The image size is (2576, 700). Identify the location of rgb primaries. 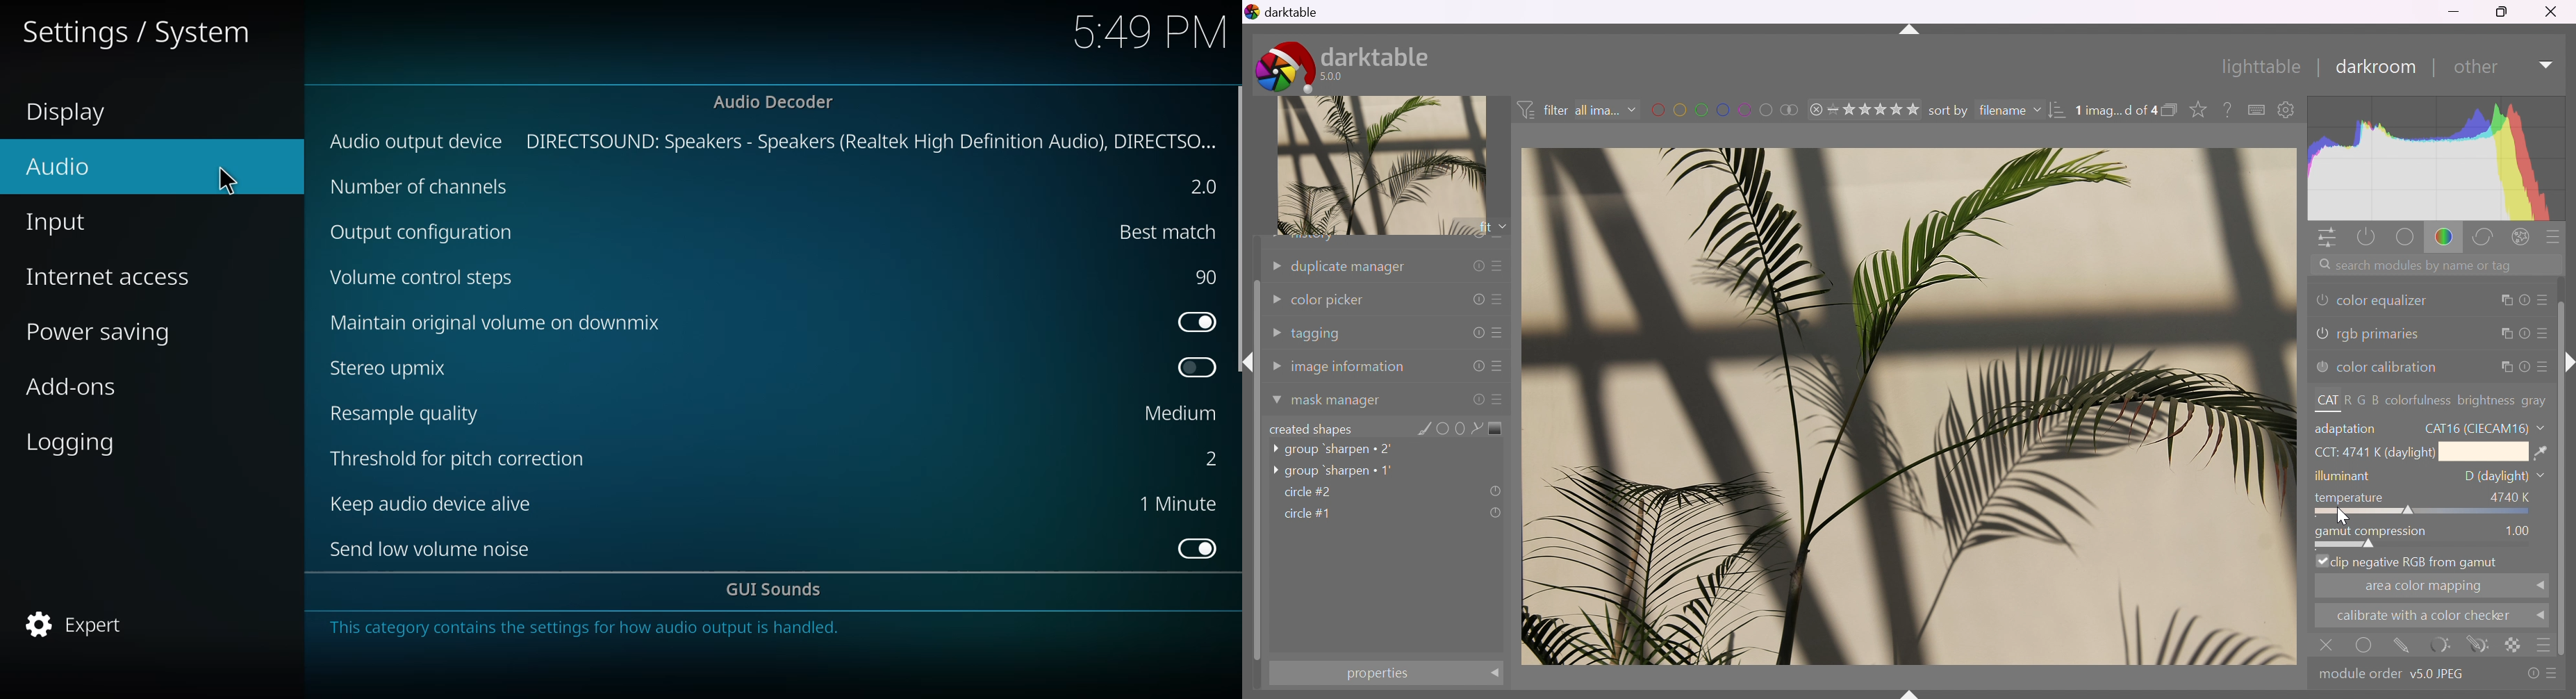
(2429, 333).